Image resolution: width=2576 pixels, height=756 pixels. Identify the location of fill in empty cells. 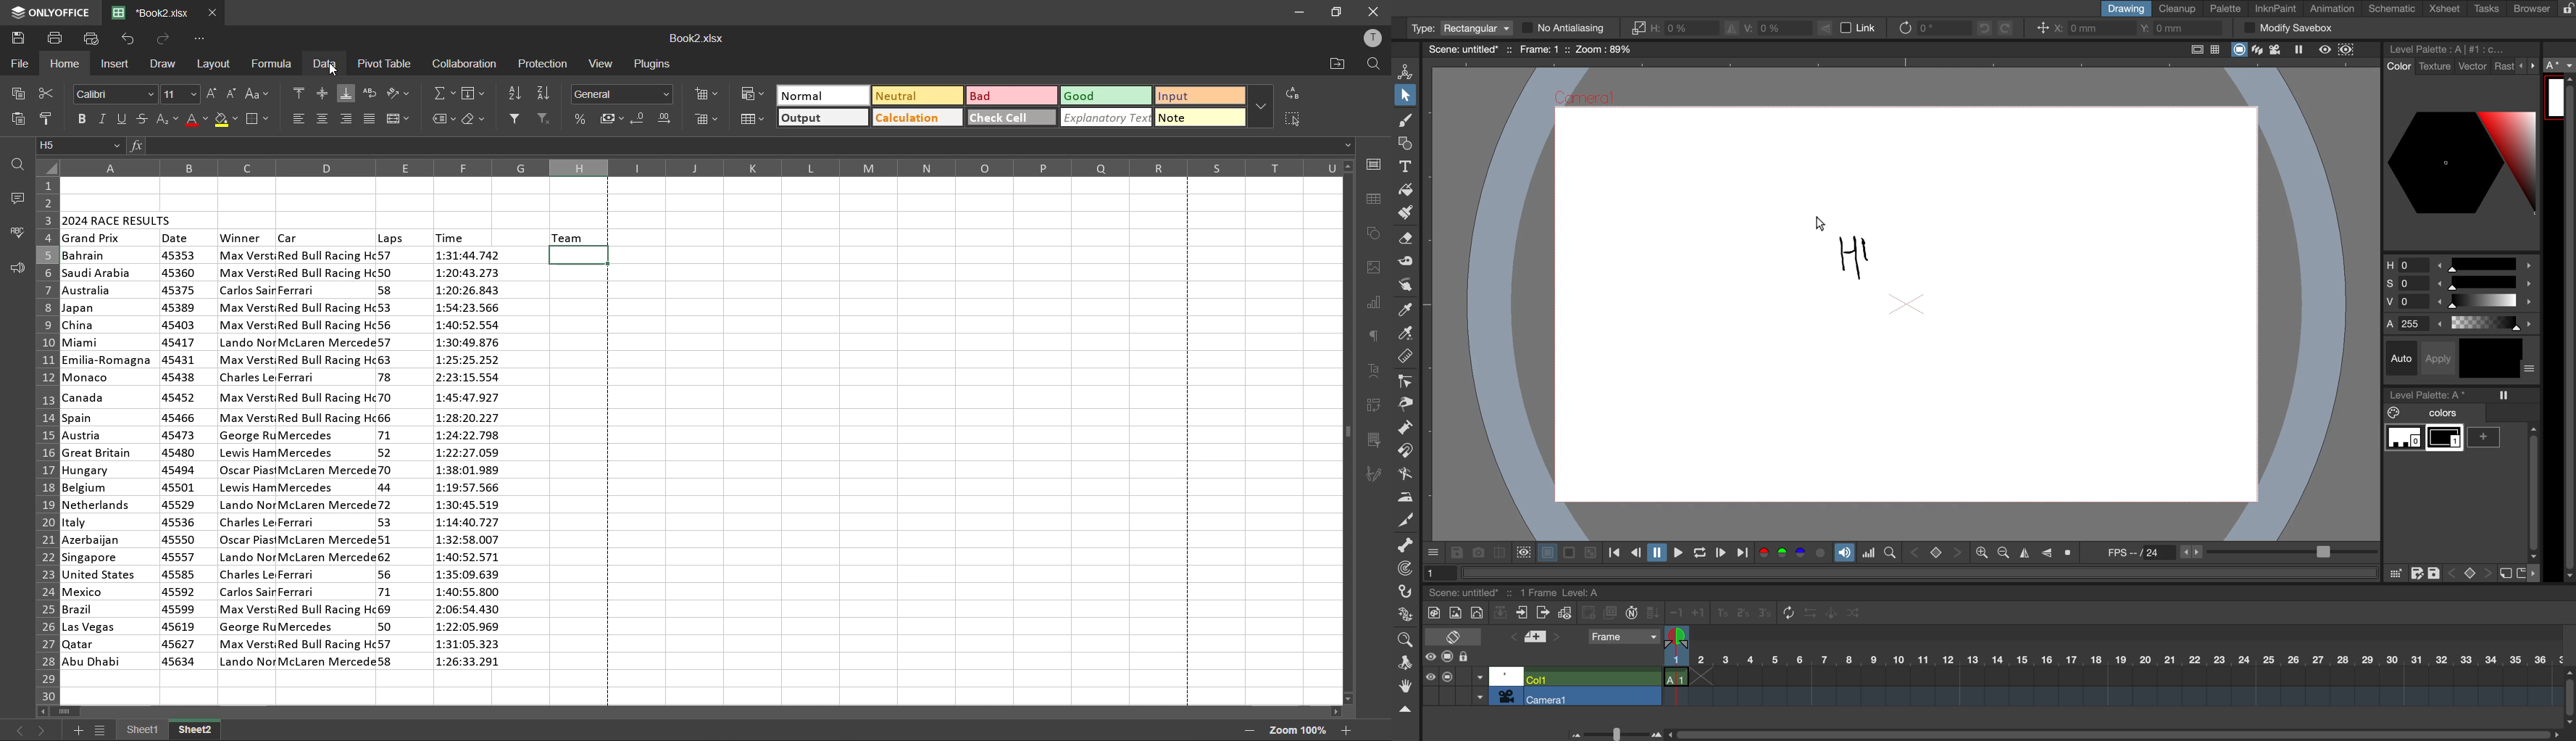
(1655, 613).